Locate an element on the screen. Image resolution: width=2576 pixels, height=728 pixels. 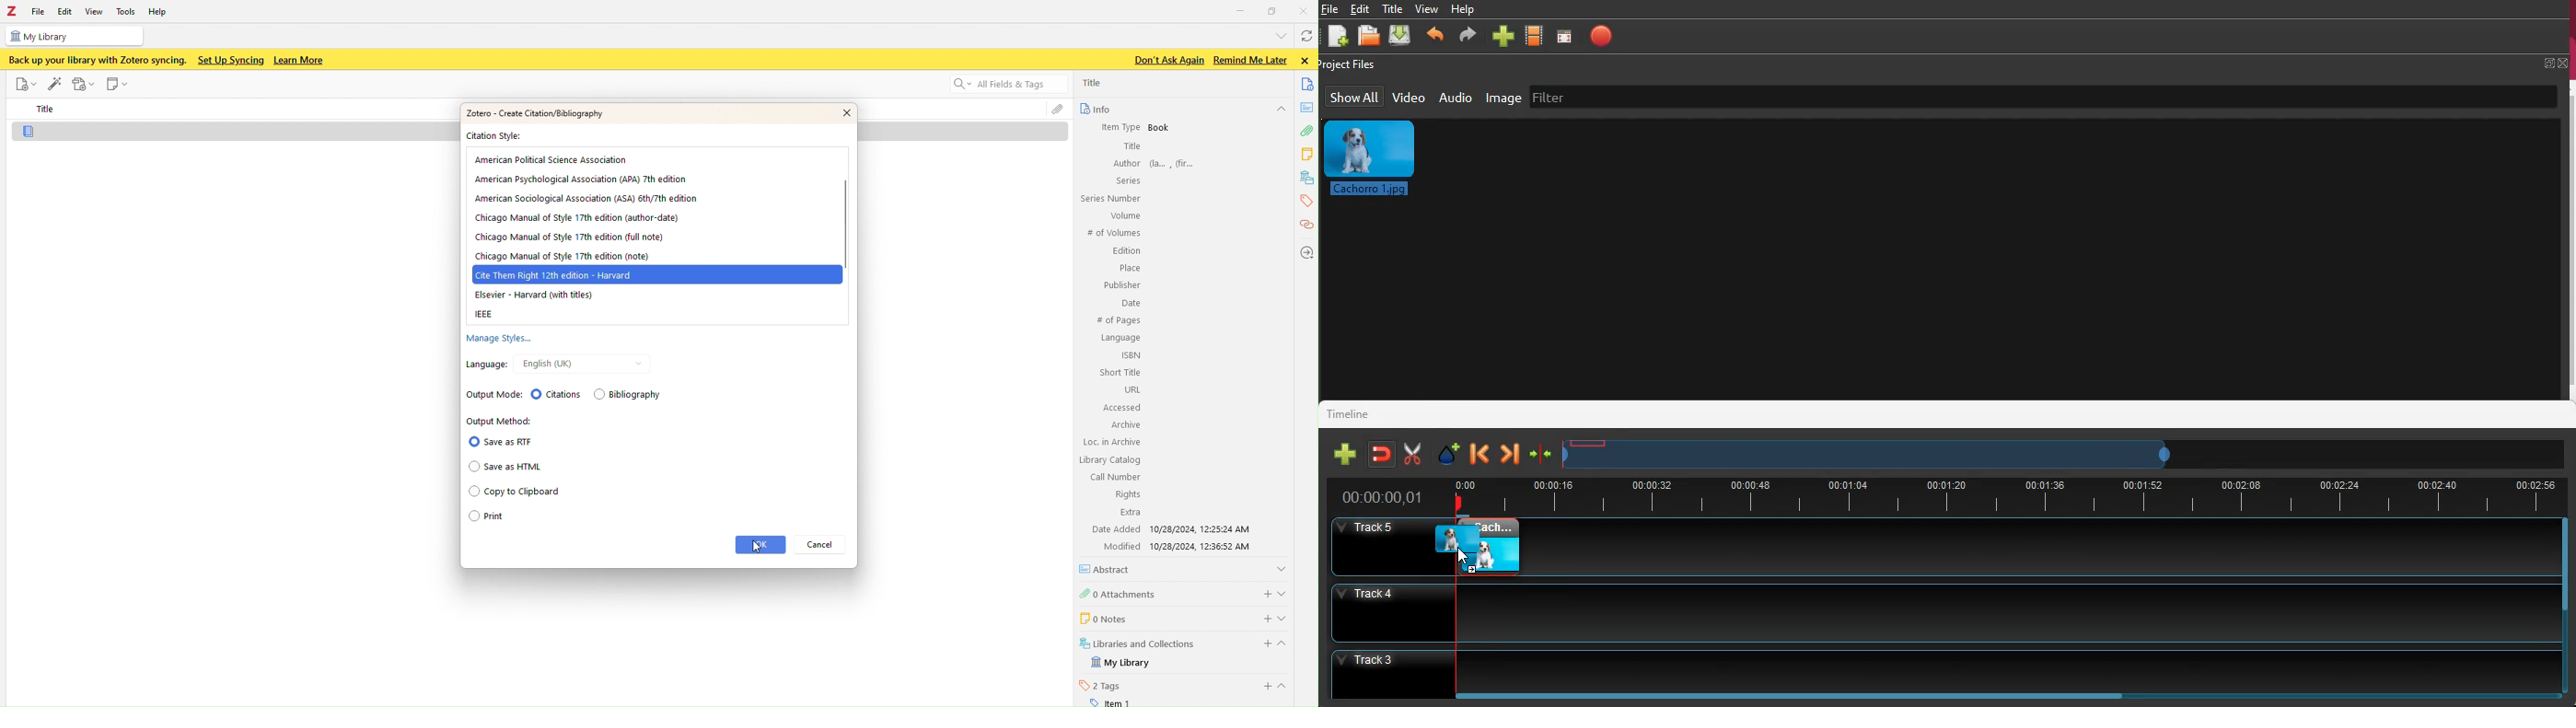
save as RTF is located at coordinates (501, 442).